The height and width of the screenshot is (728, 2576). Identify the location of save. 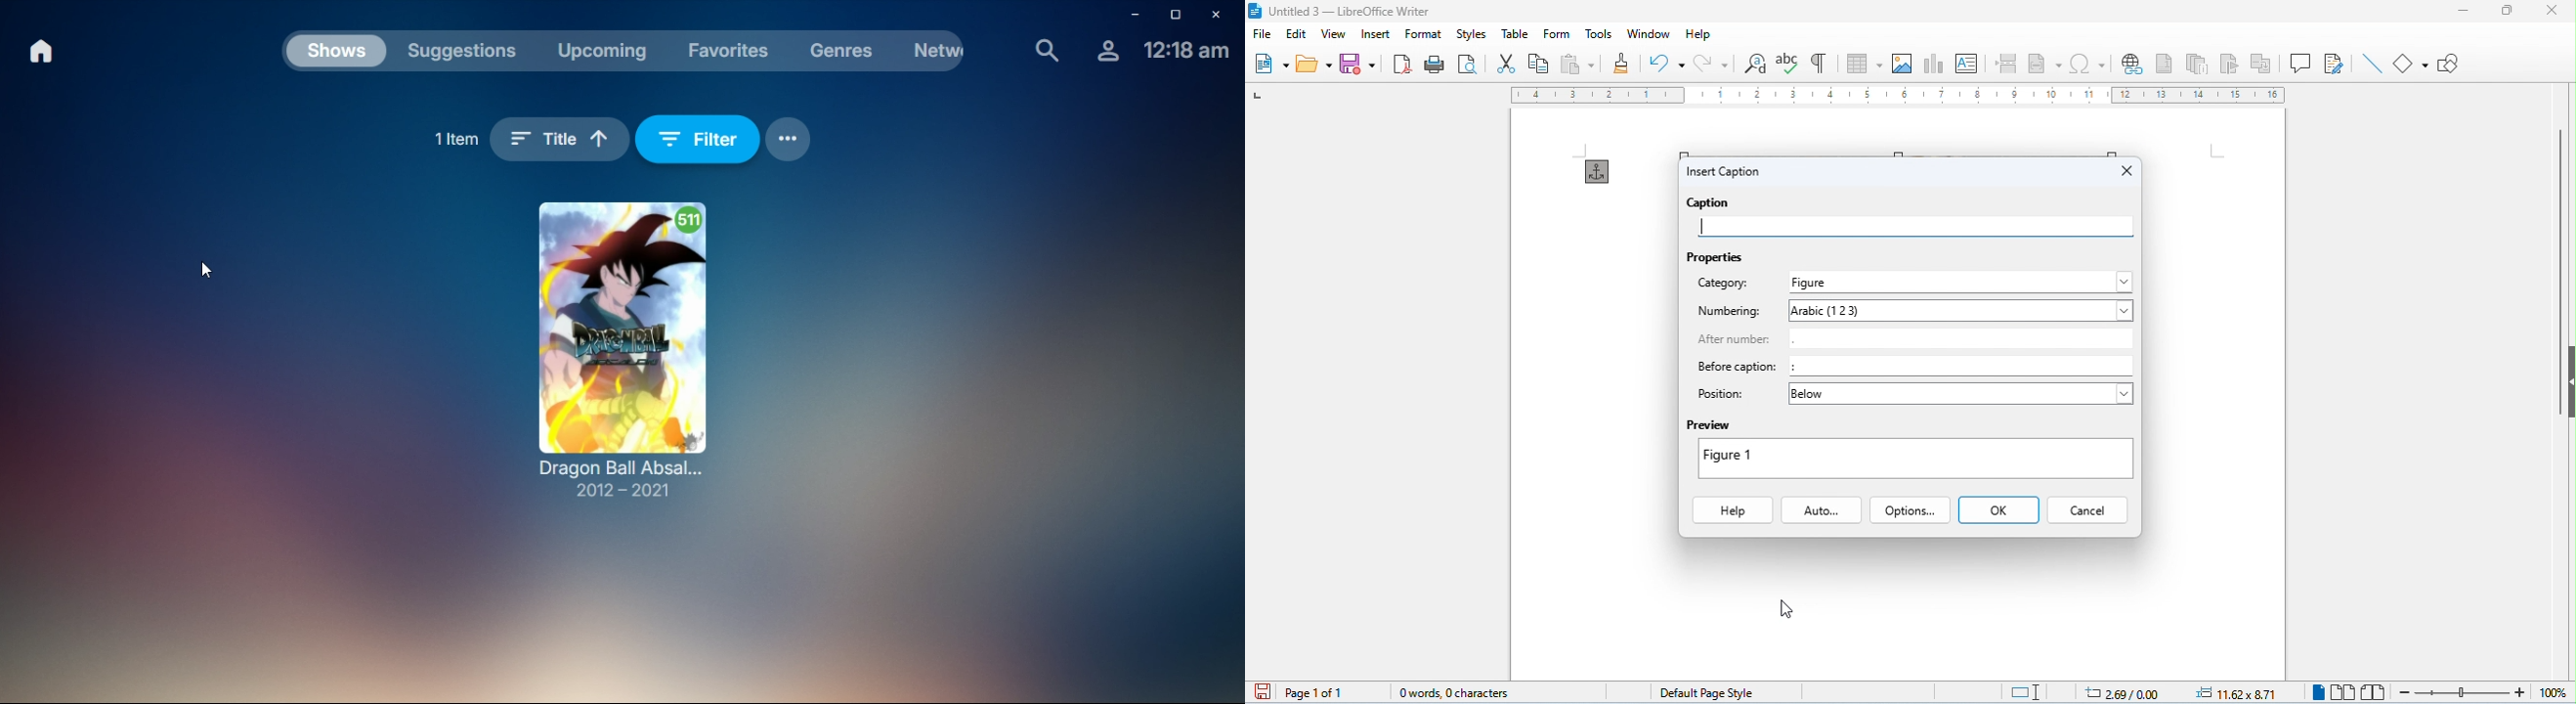
(1260, 691).